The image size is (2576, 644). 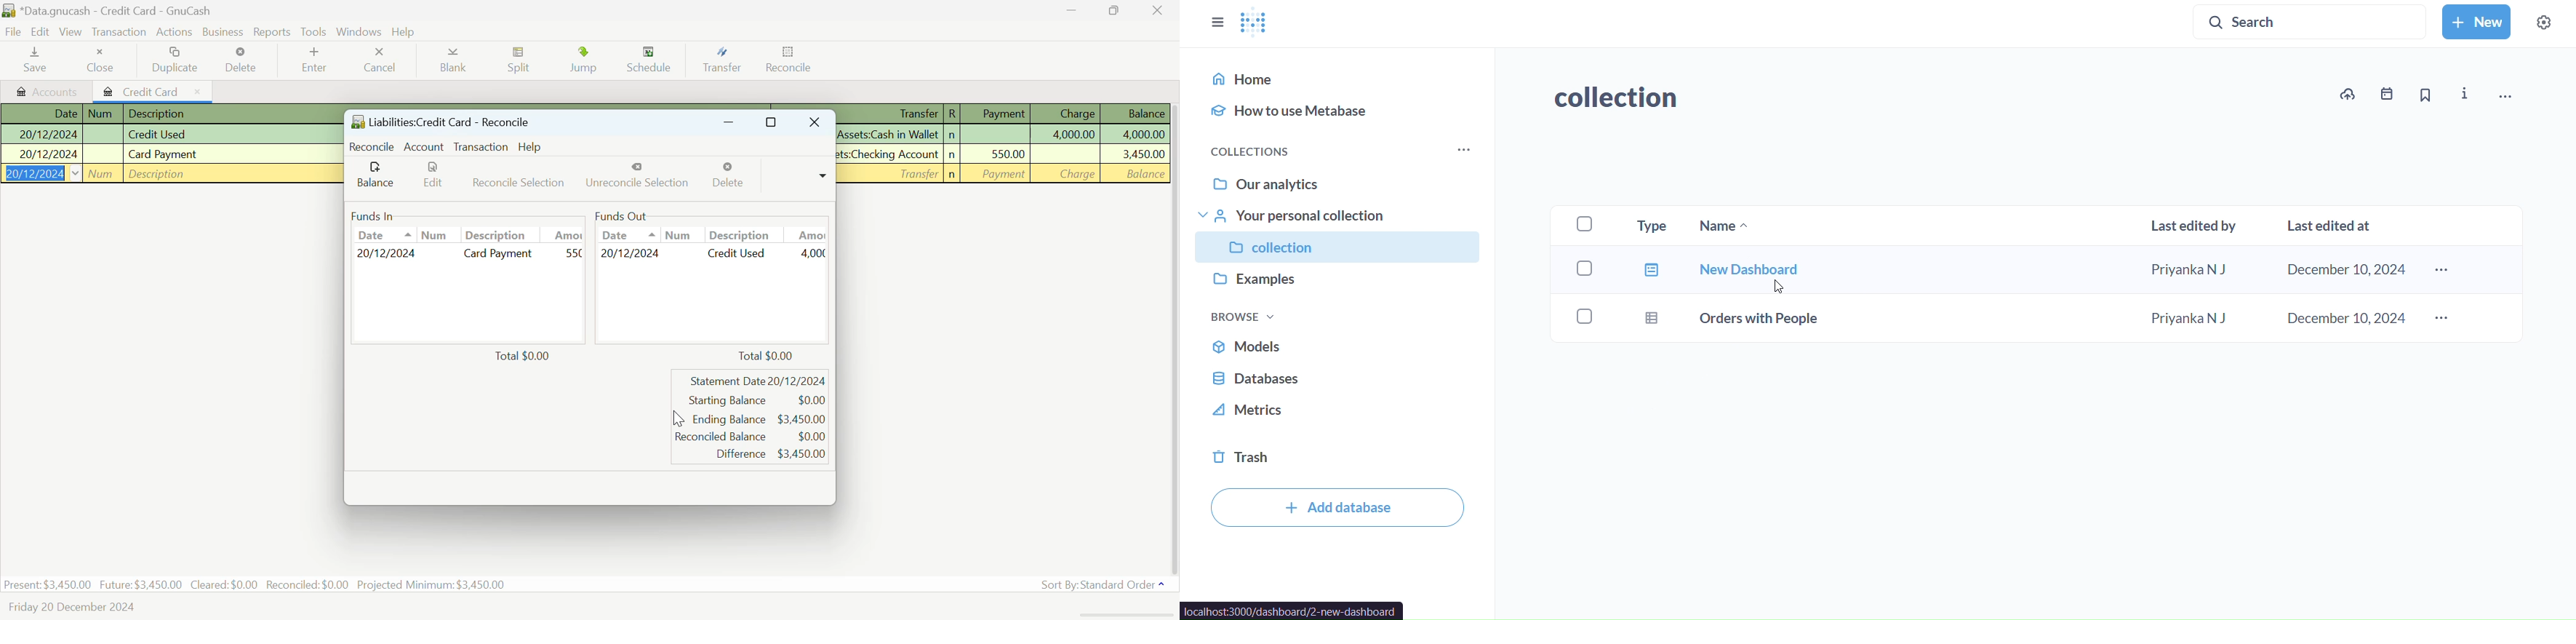 I want to click on Input transaction, so click(x=1004, y=173).